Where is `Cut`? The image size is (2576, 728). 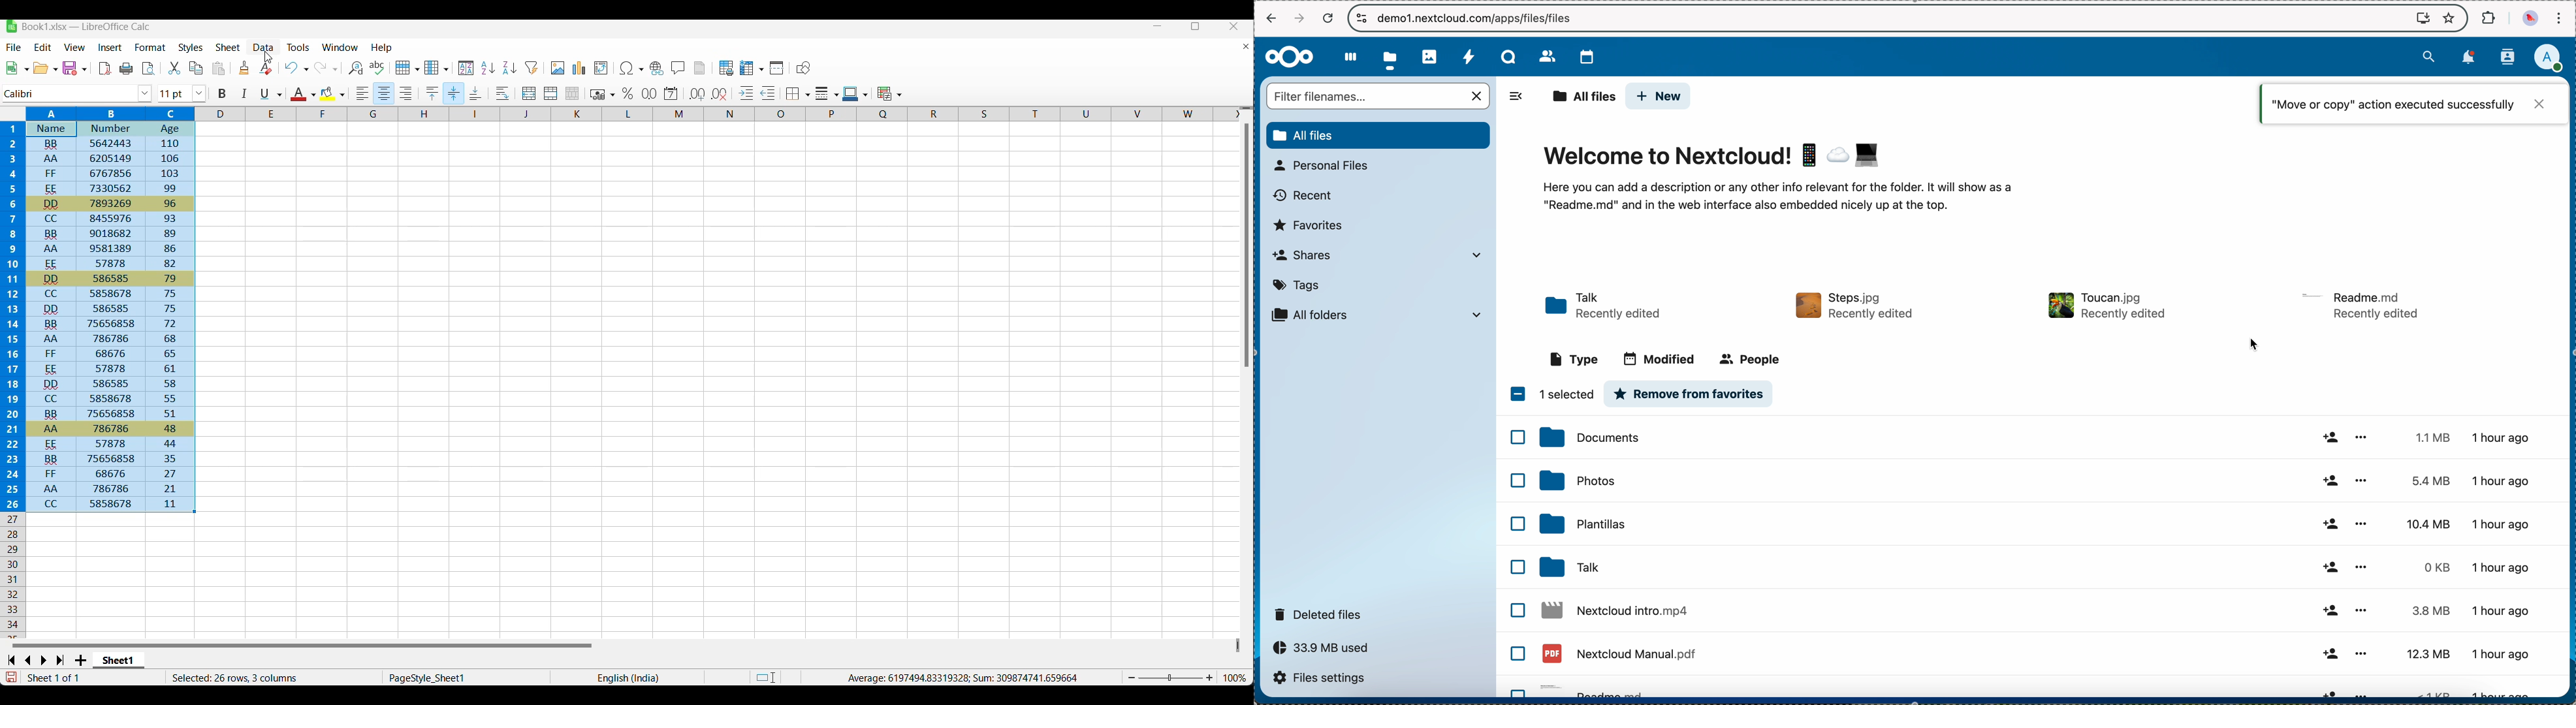 Cut is located at coordinates (174, 68).